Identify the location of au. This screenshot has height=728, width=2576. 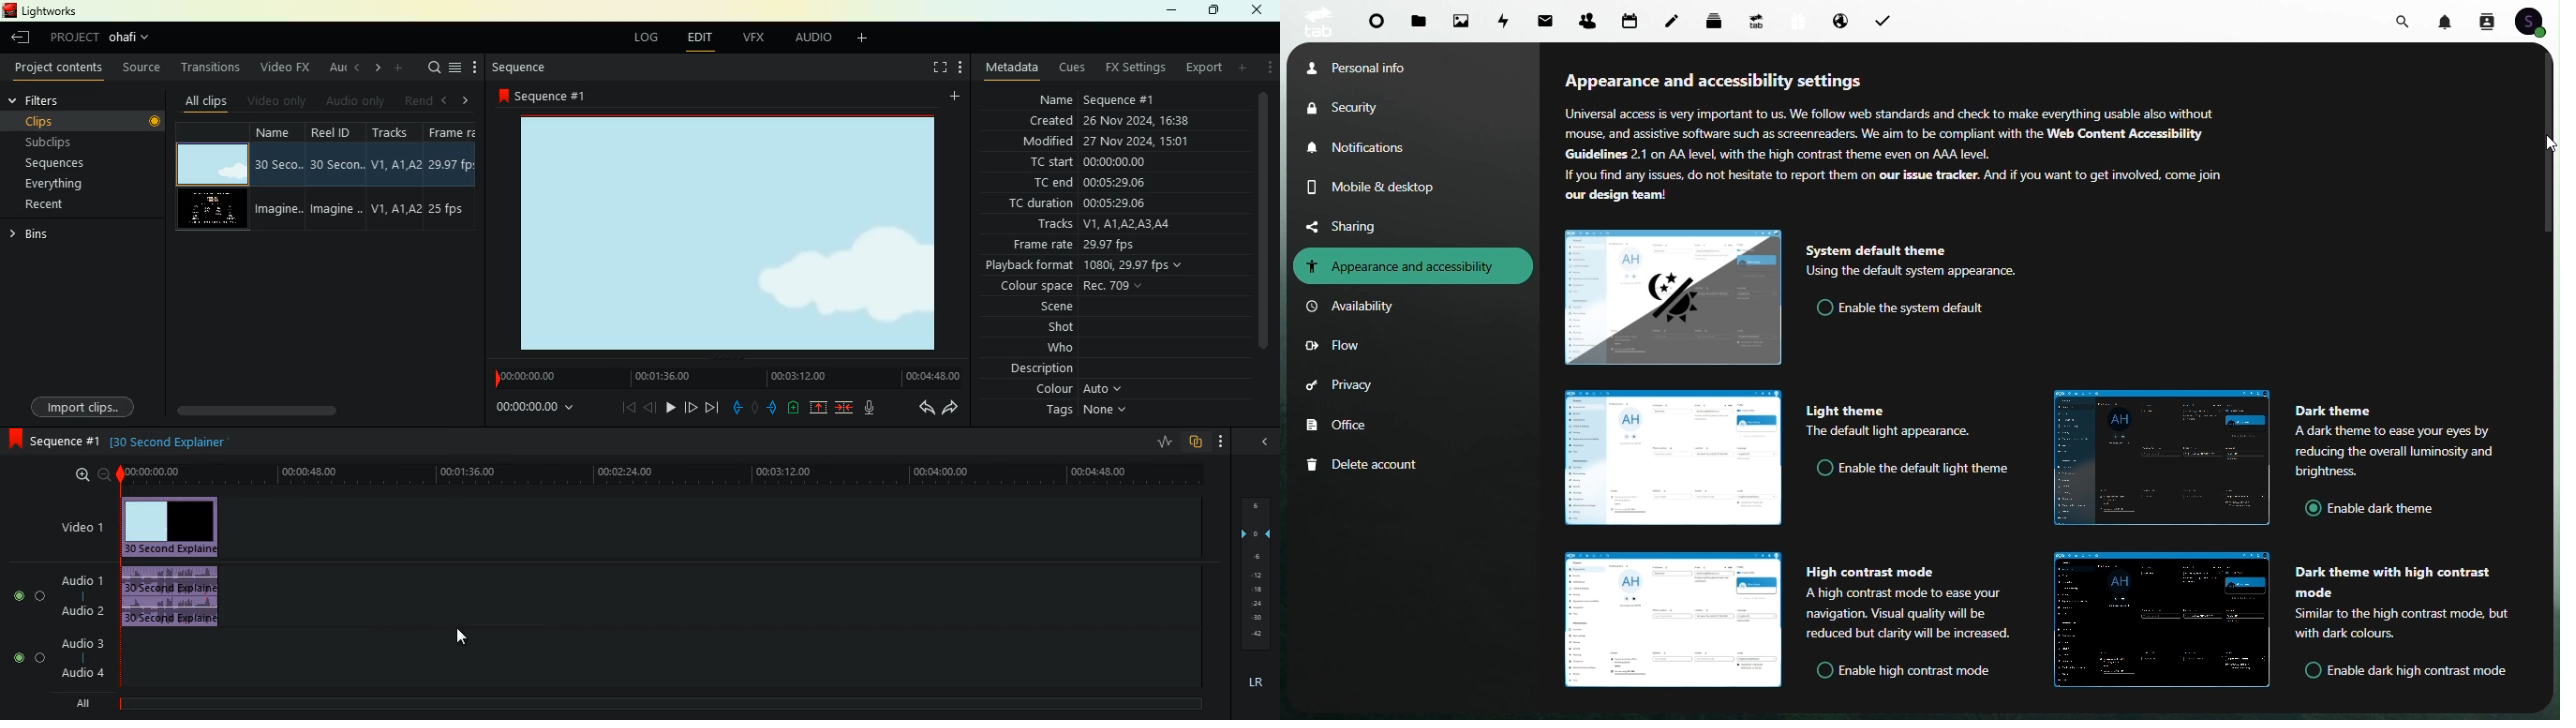
(334, 68).